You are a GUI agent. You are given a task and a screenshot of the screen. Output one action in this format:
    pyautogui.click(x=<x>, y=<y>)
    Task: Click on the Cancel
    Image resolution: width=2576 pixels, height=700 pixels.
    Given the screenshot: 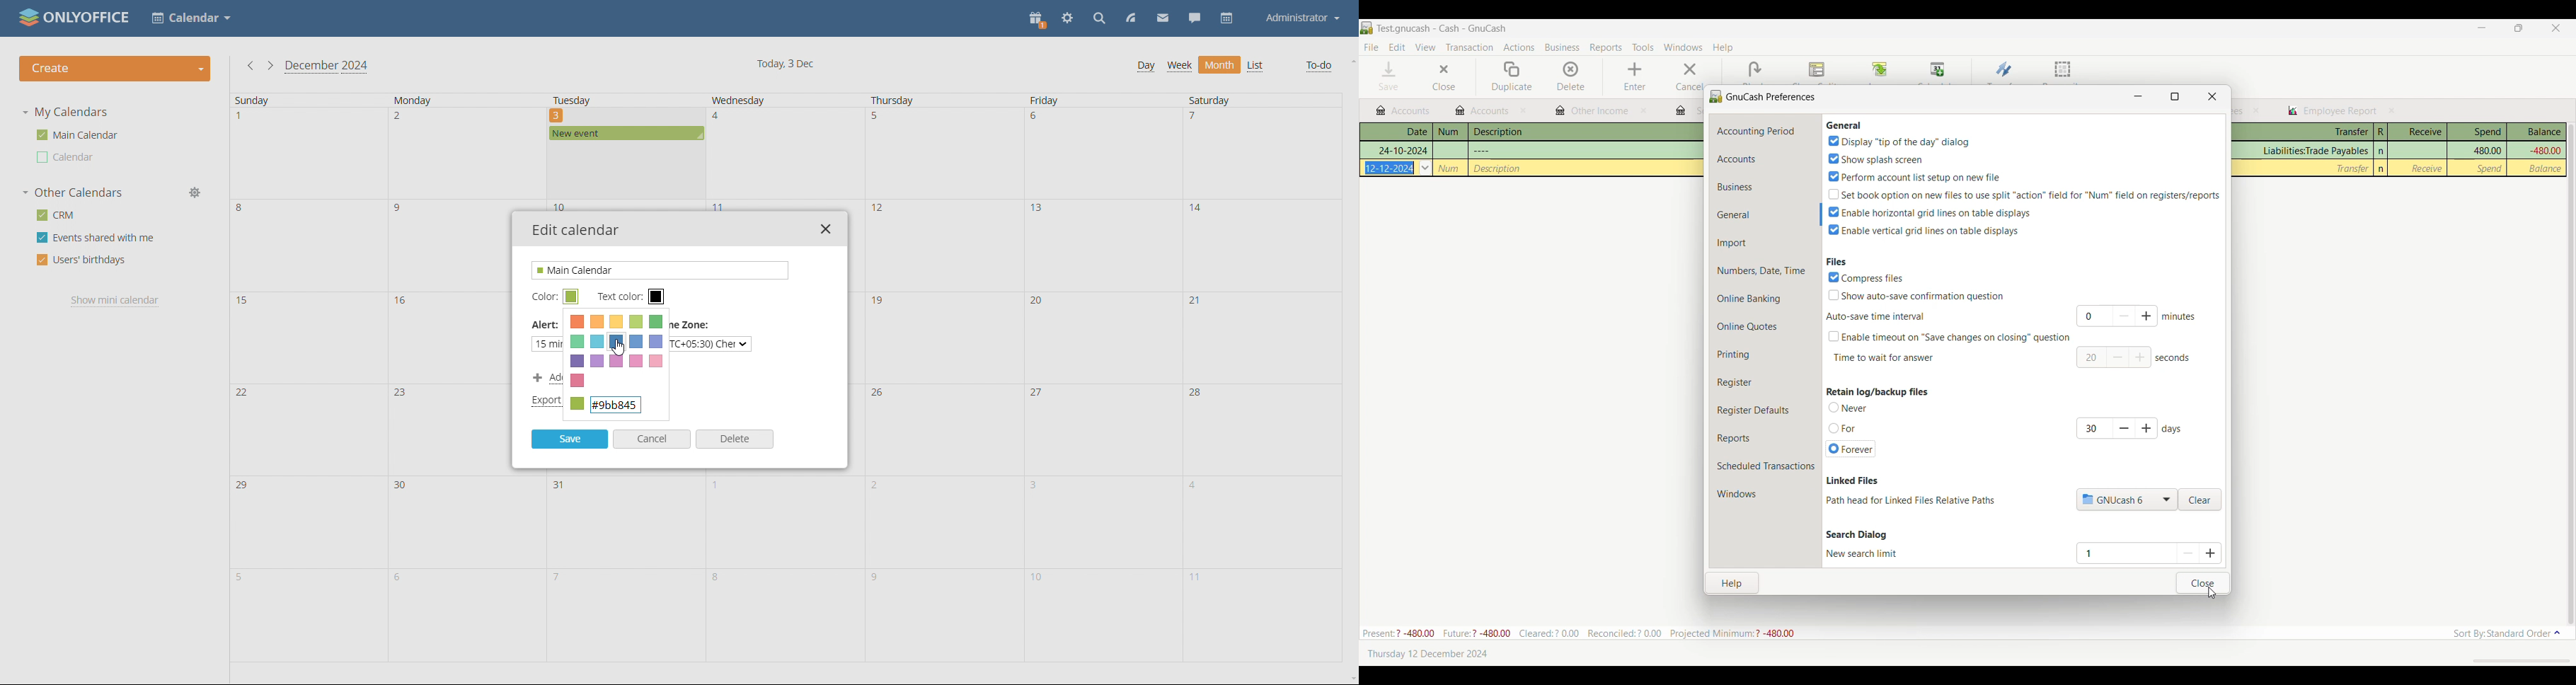 What is the action you would take?
    pyautogui.click(x=1688, y=76)
    